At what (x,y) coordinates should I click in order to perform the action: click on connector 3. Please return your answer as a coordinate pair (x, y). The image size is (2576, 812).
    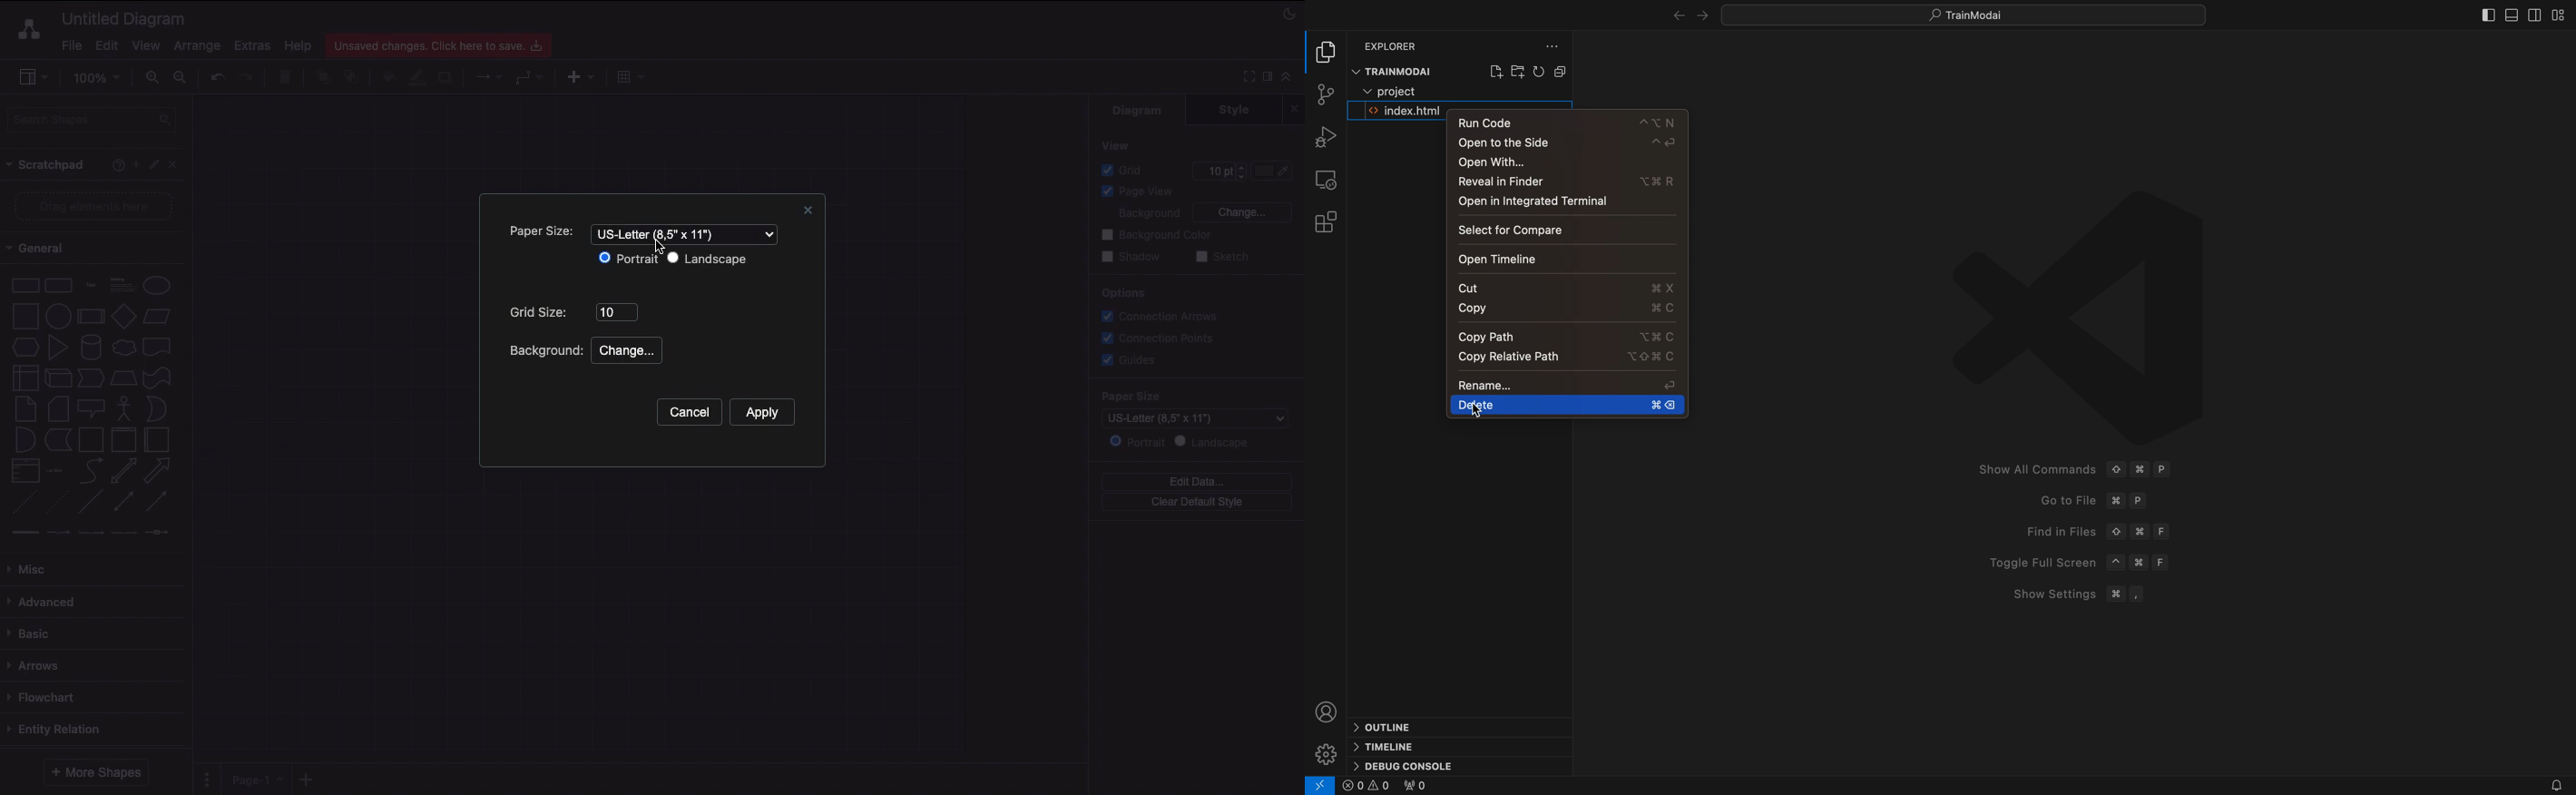
    Looking at the image, I should click on (89, 532).